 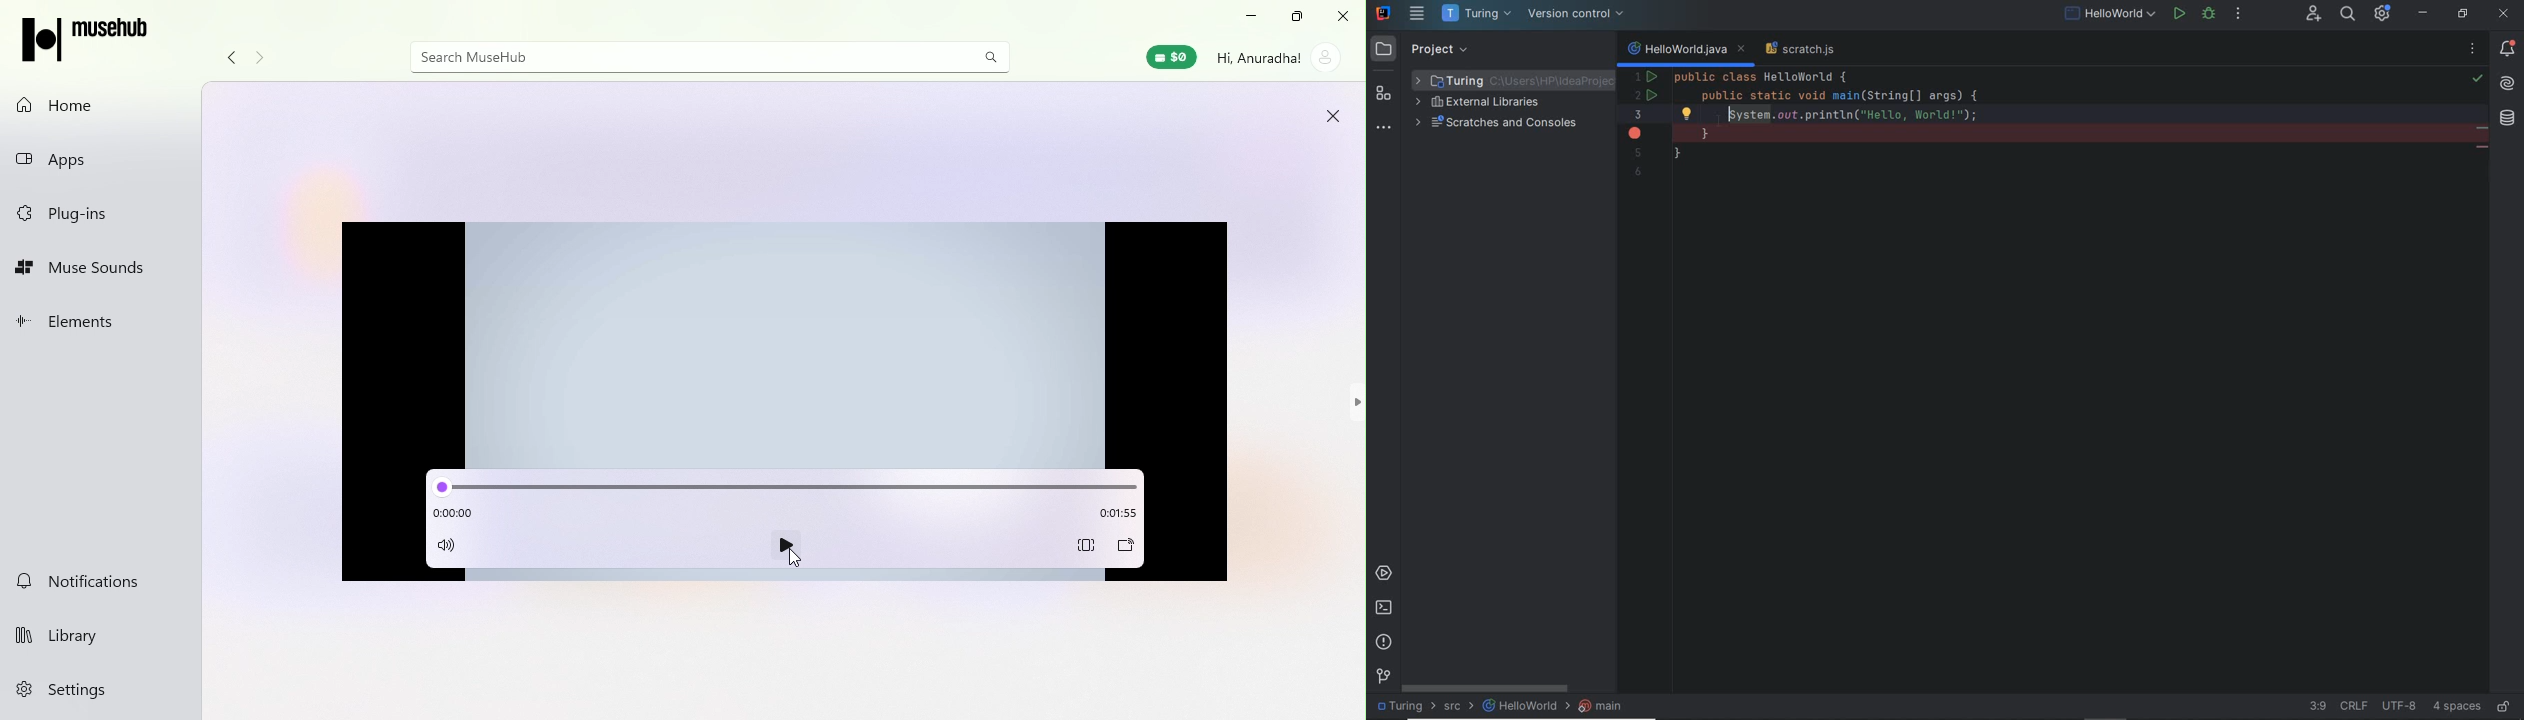 I want to click on Notifications, so click(x=98, y=583).